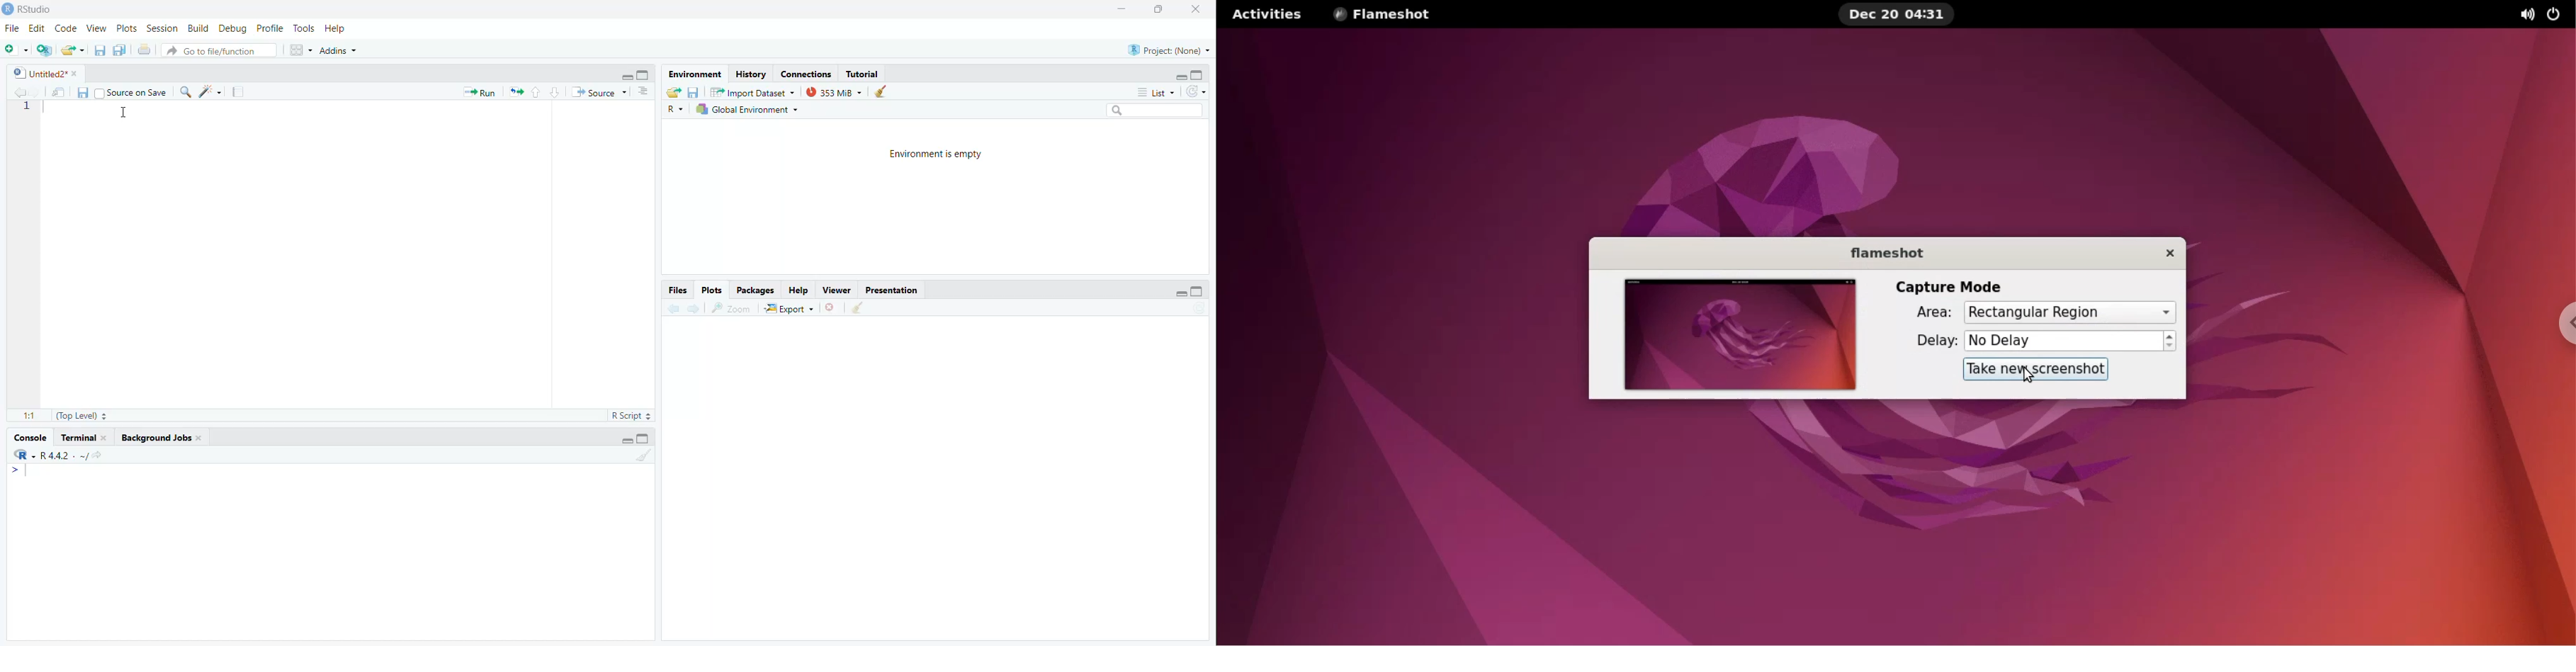 The height and width of the screenshot is (672, 2576). Describe the element at coordinates (1154, 91) in the screenshot. I see `list` at that location.